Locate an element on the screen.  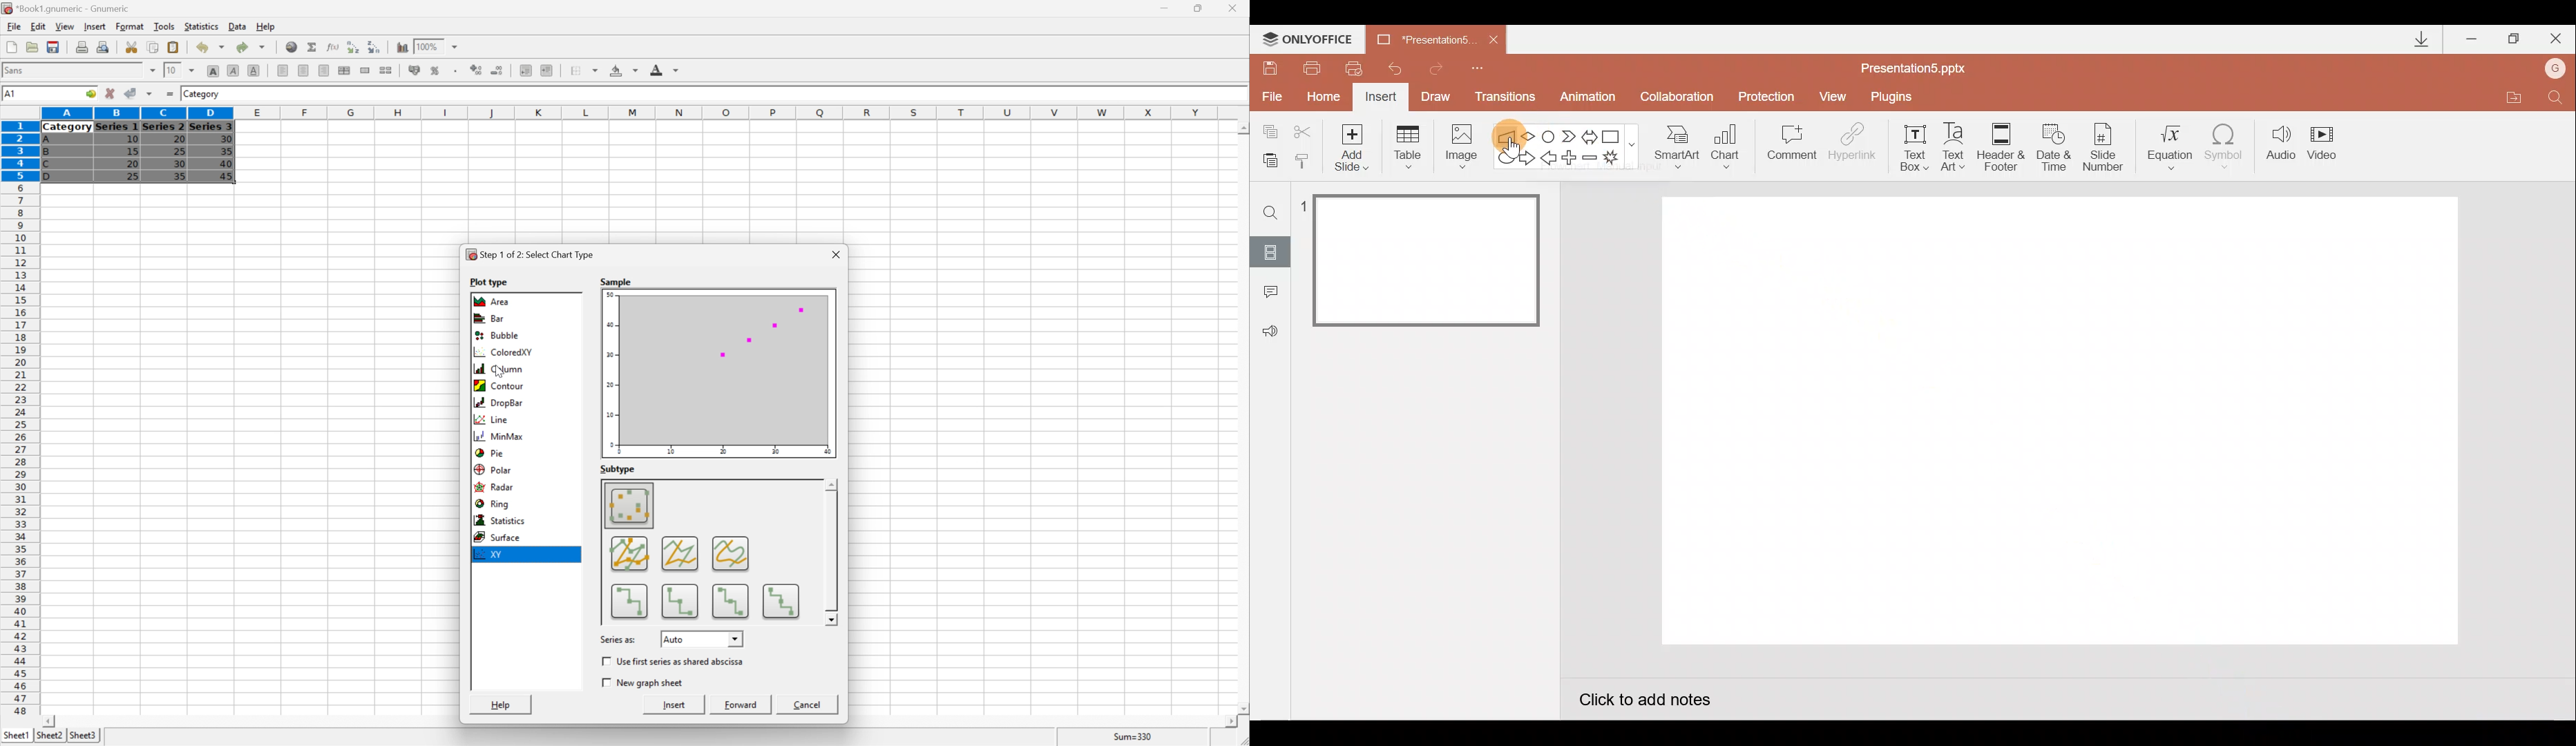
Polar is located at coordinates (495, 470).